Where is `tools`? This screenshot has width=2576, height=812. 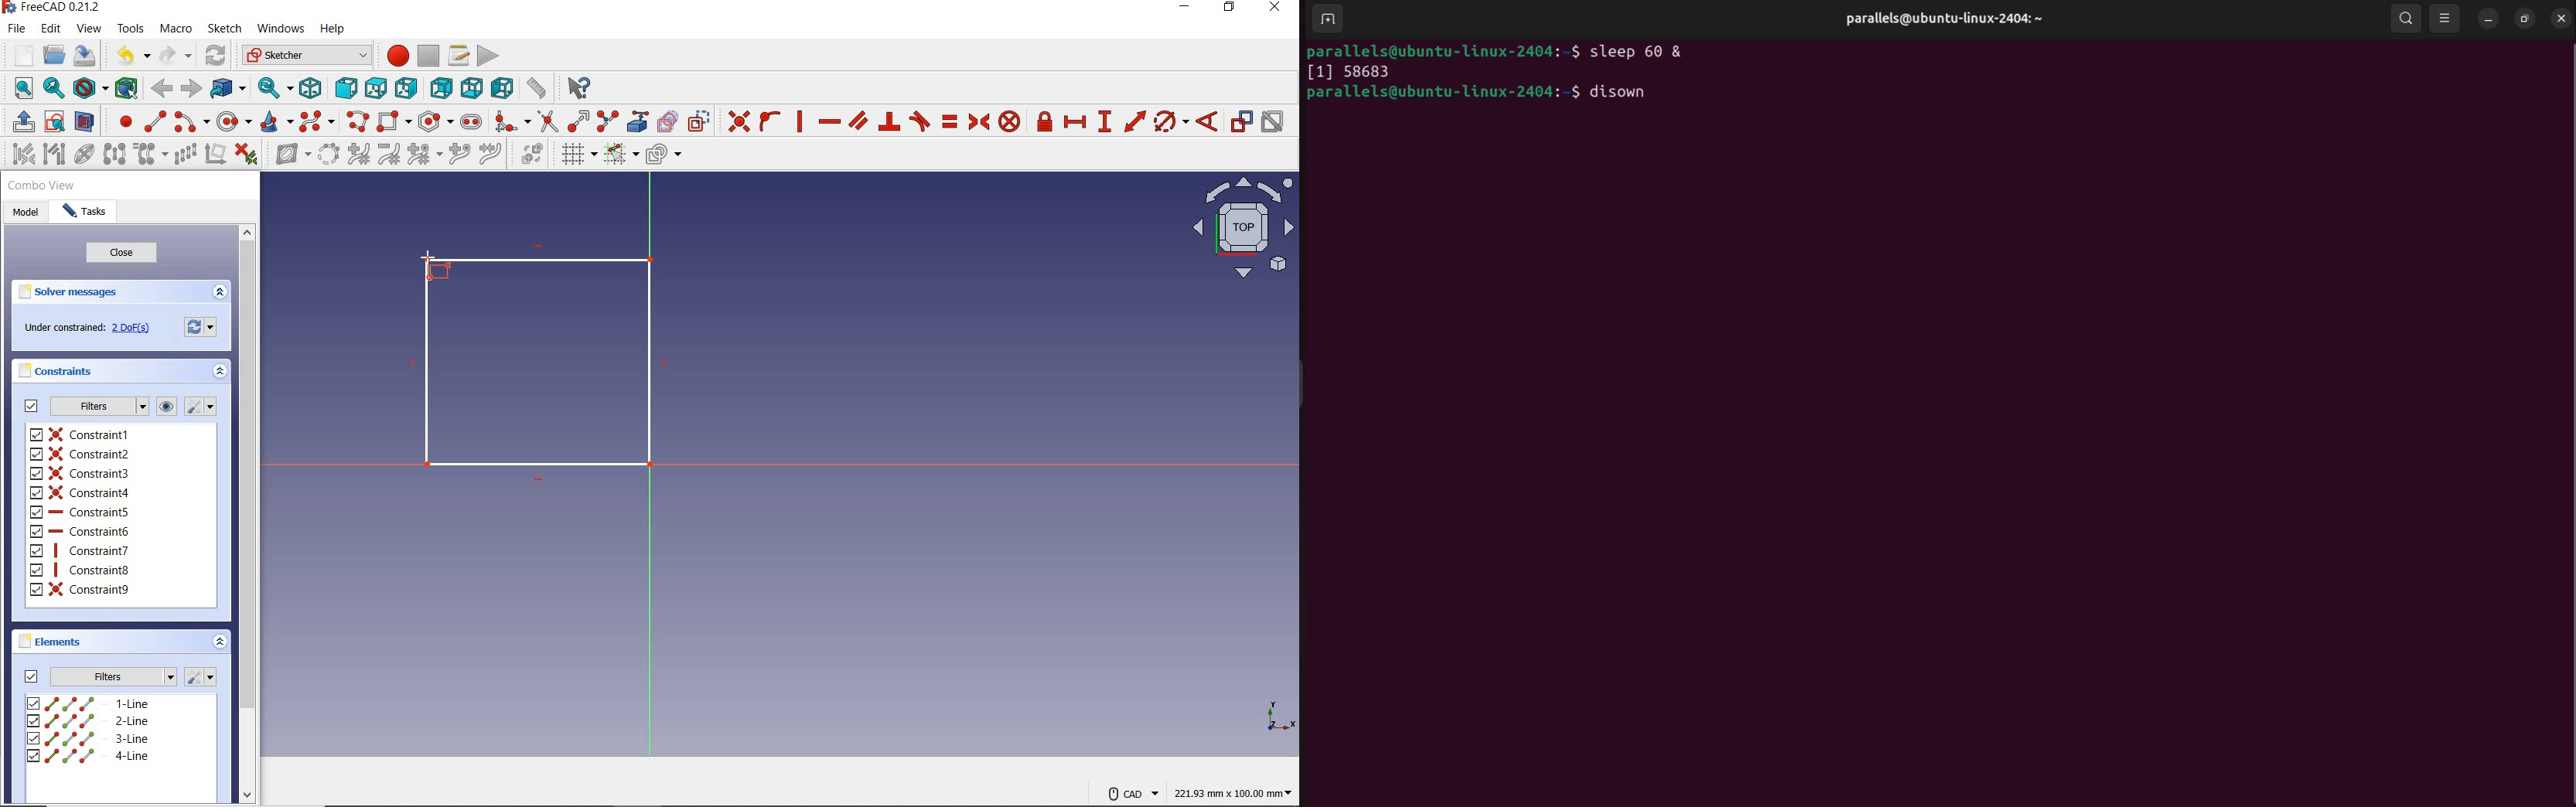 tools is located at coordinates (130, 29).